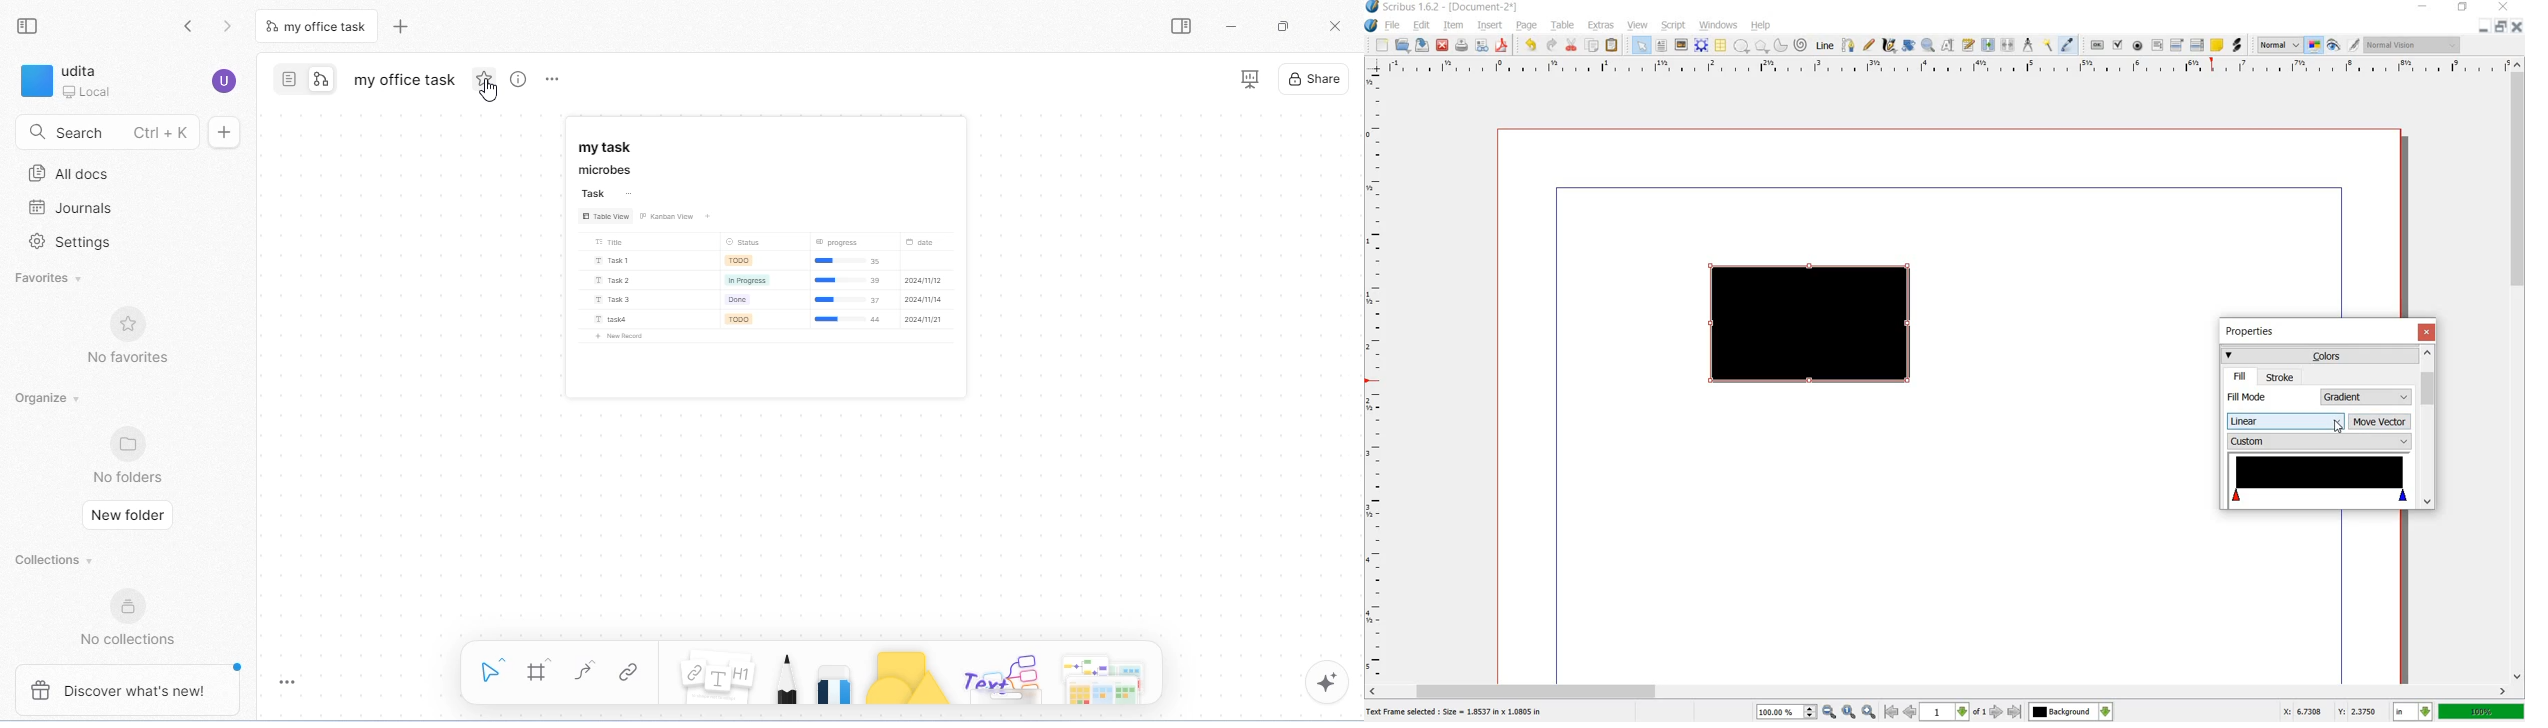 Image resolution: width=2548 pixels, height=728 pixels. What do you see at coordinates (2197, 44) in the screenshot?
I see `pdf list box` at bounding box center [2197, 44].